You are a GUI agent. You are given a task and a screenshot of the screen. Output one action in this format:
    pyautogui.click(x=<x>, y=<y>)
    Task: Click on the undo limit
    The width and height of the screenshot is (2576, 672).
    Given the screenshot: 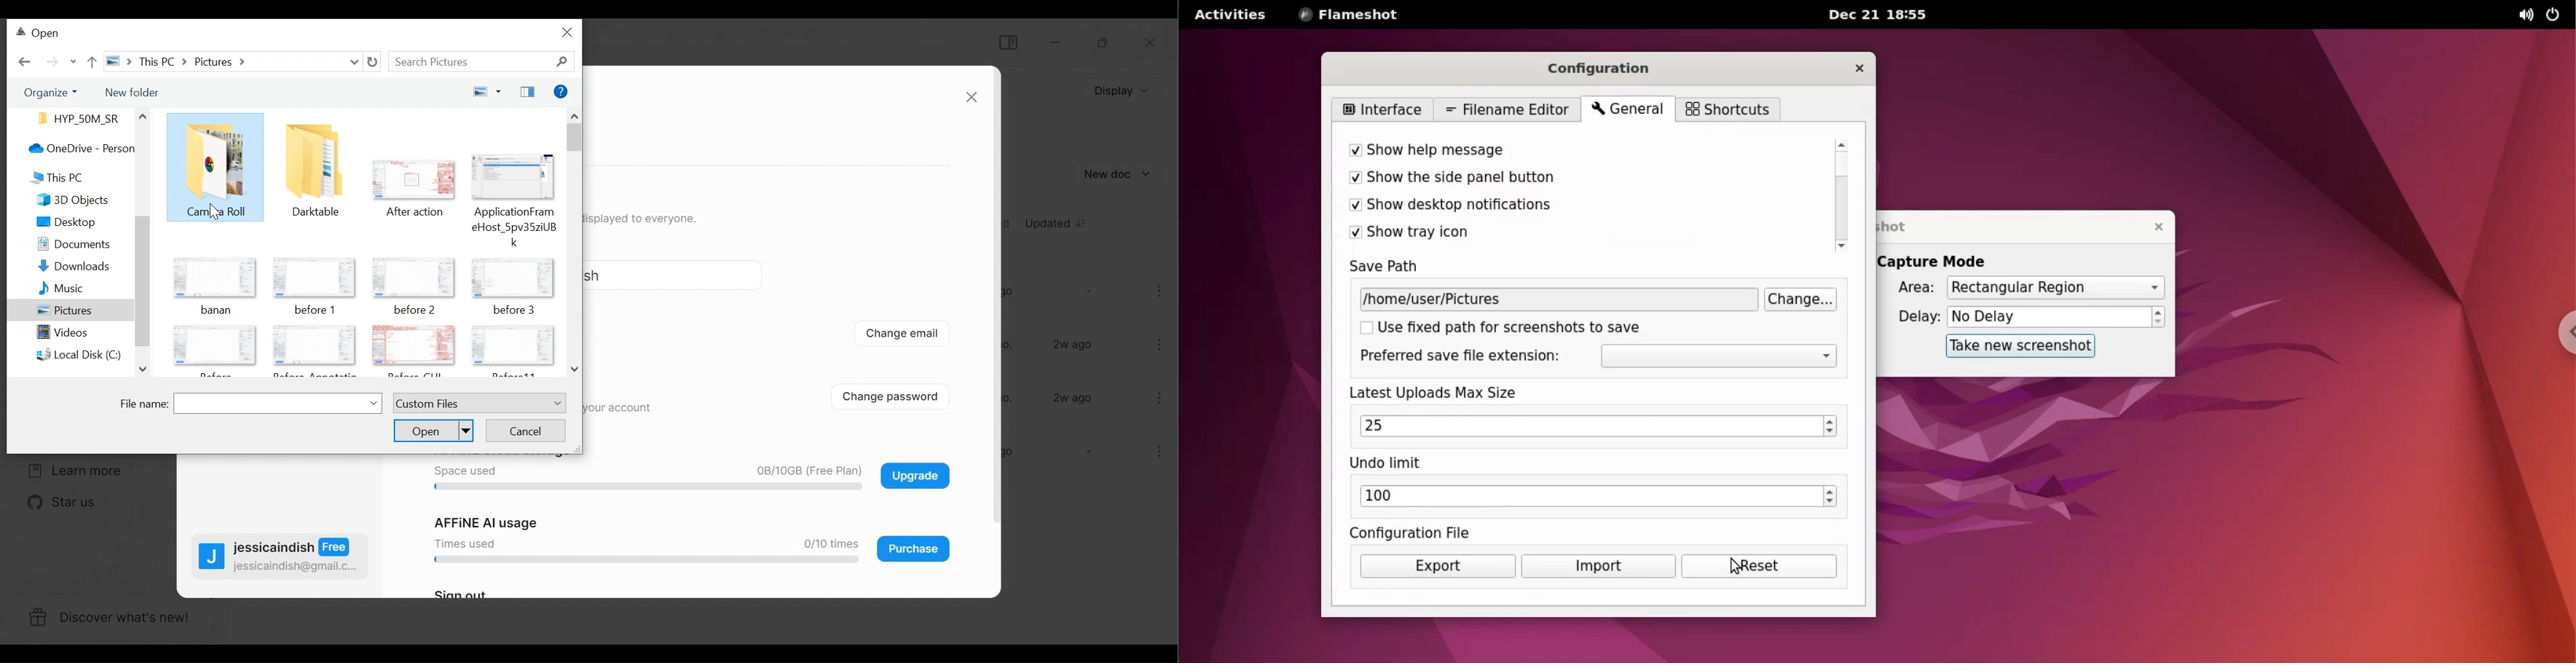 What is the action you would take?
    pyautogui.click(x=1391, y=463)
    